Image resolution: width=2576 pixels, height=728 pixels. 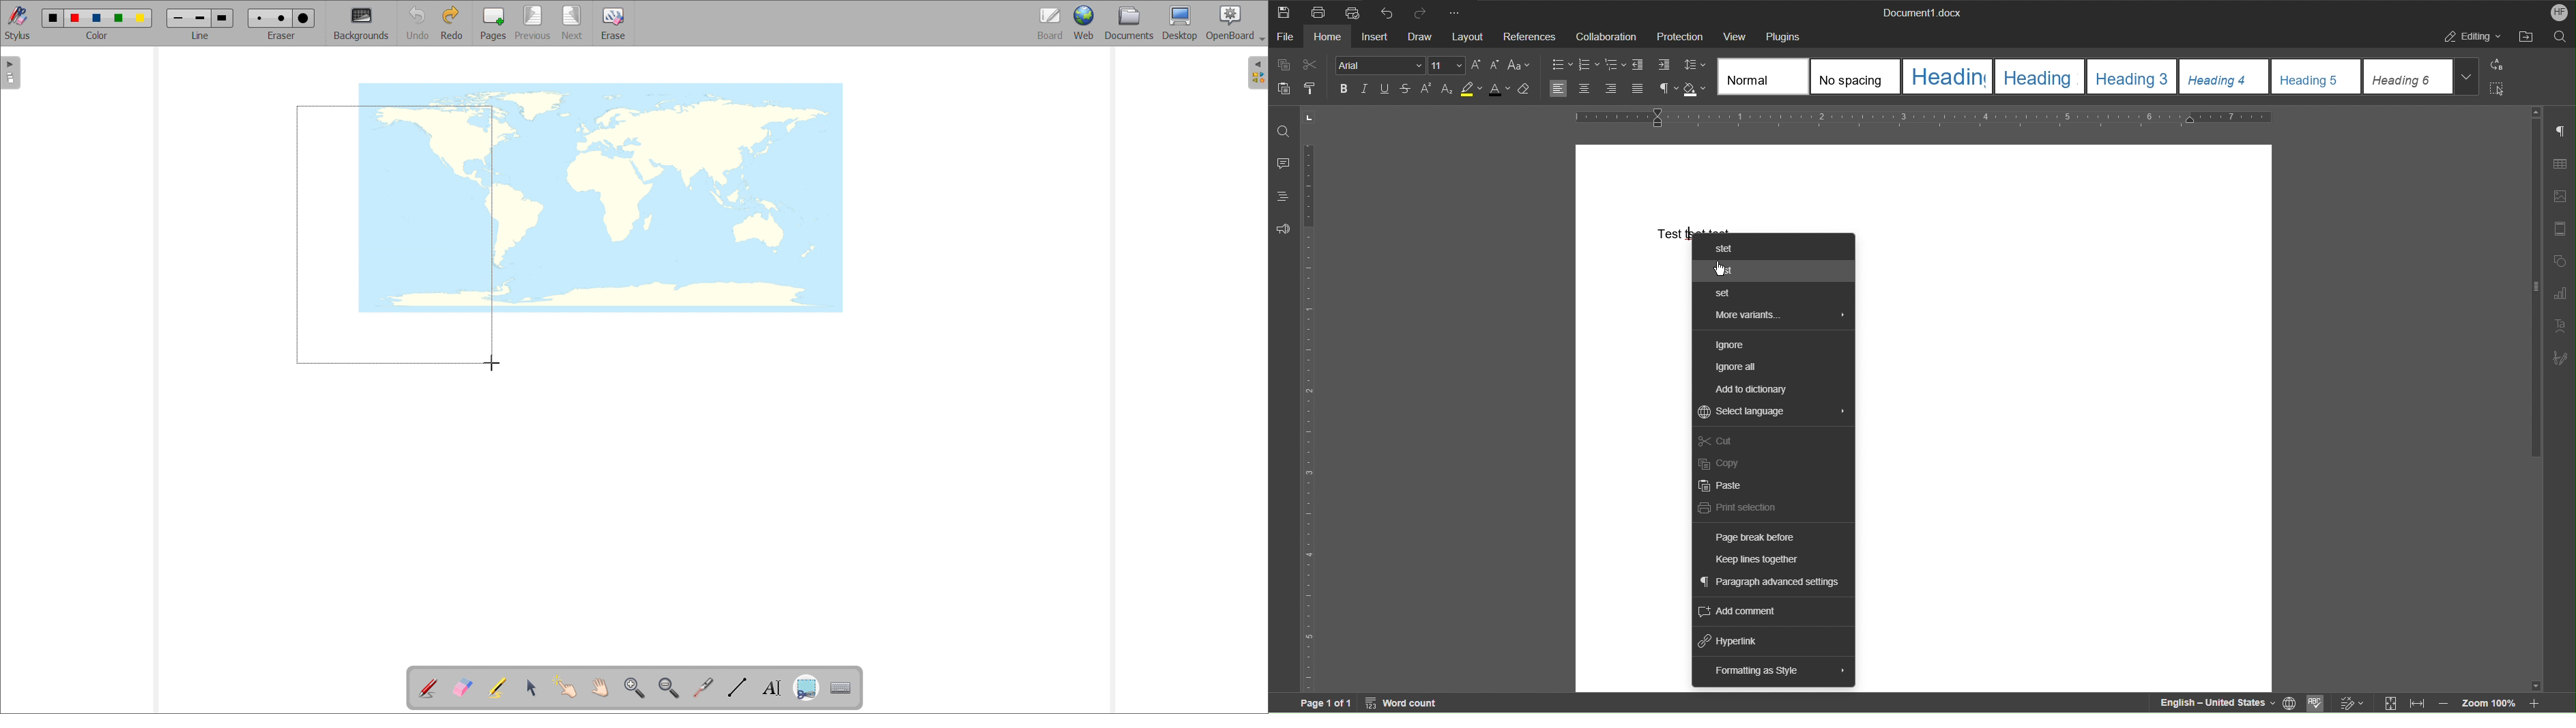 What do you see at coordinates (1769, 582) in the screenshot?
I see `Paragraph advanced settings` at bounding box center [1769, 582].